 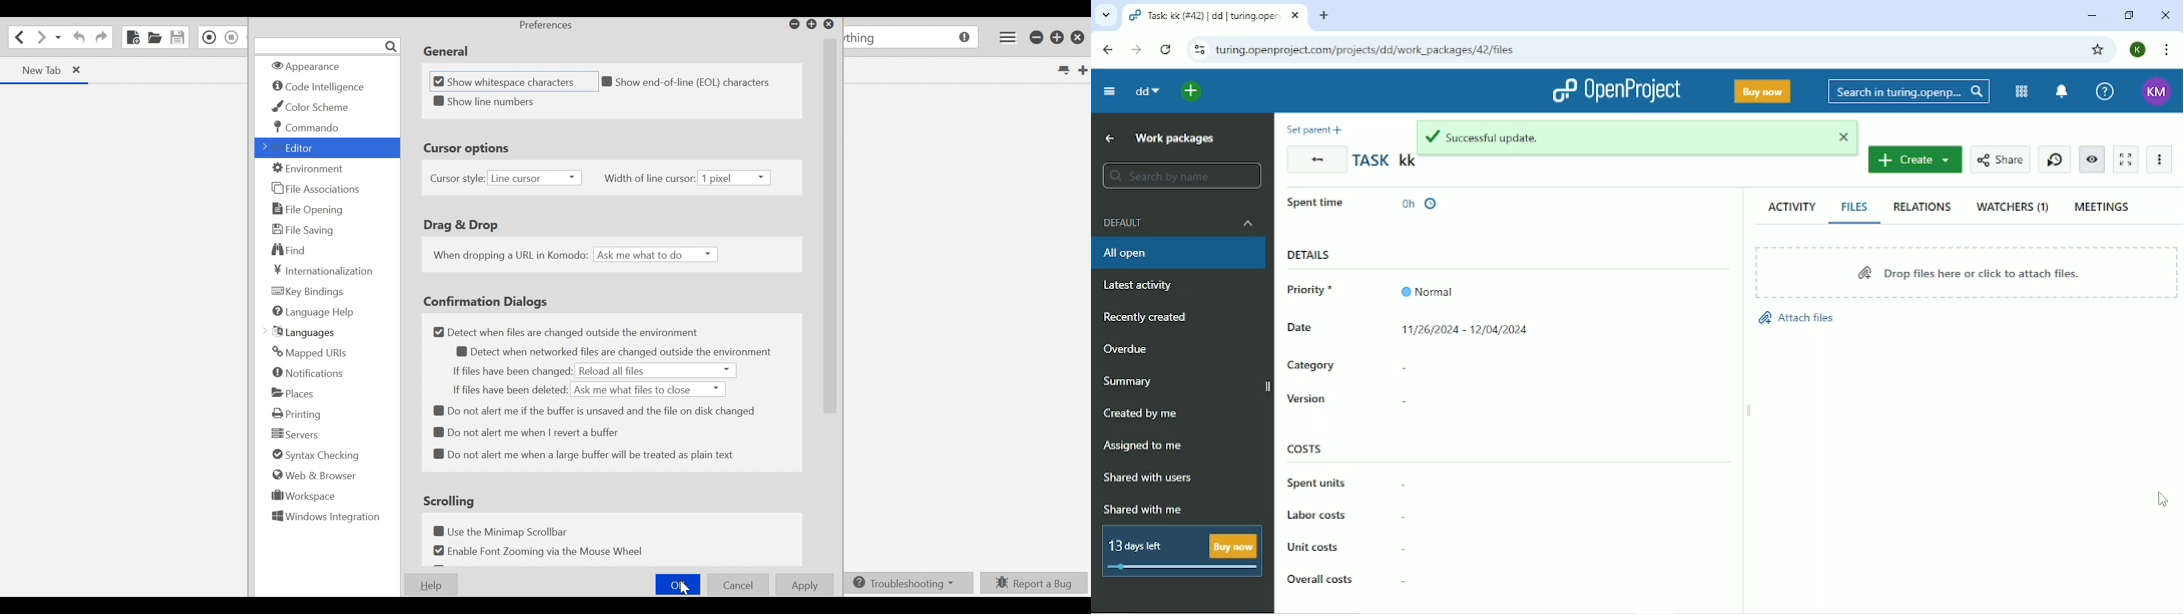 What do you see at coordinates (294, 148) in the screenshot?
I see `Editor` at bounding box center [294, 148].